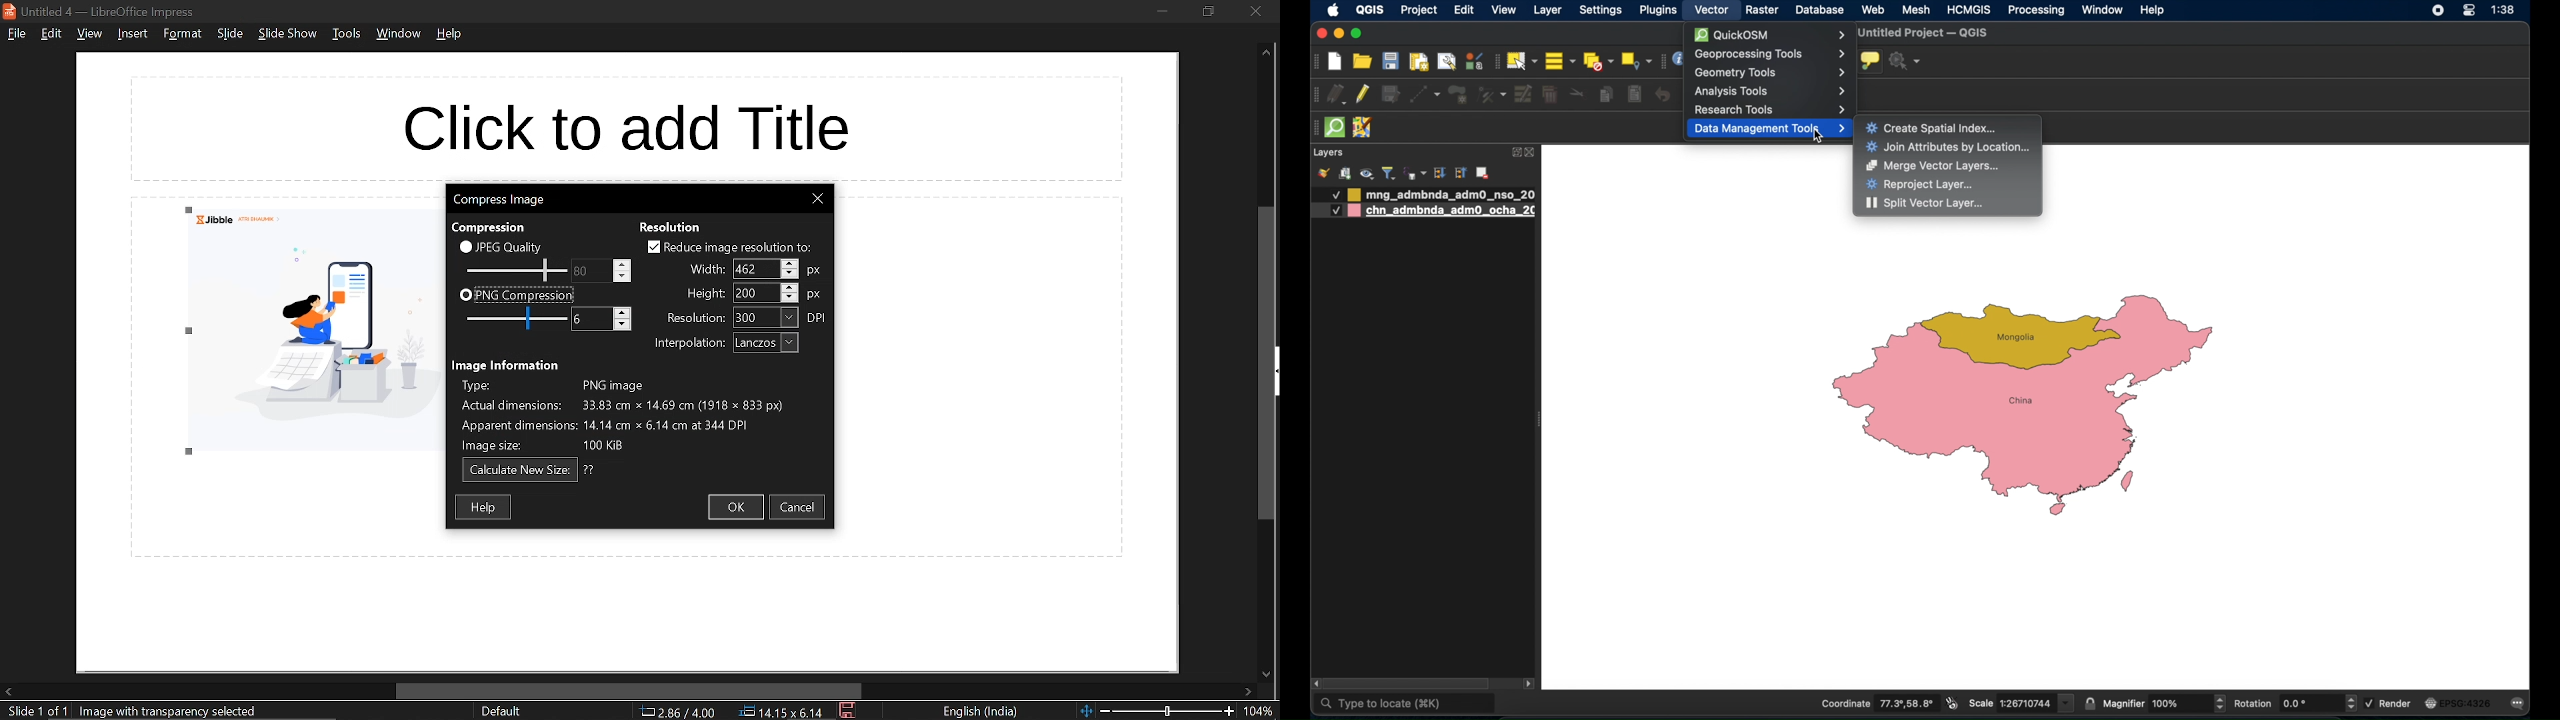 The width and height of the screenshot is (2576, 728). I want to click on horizontal scrollbar, so click(630, 691).